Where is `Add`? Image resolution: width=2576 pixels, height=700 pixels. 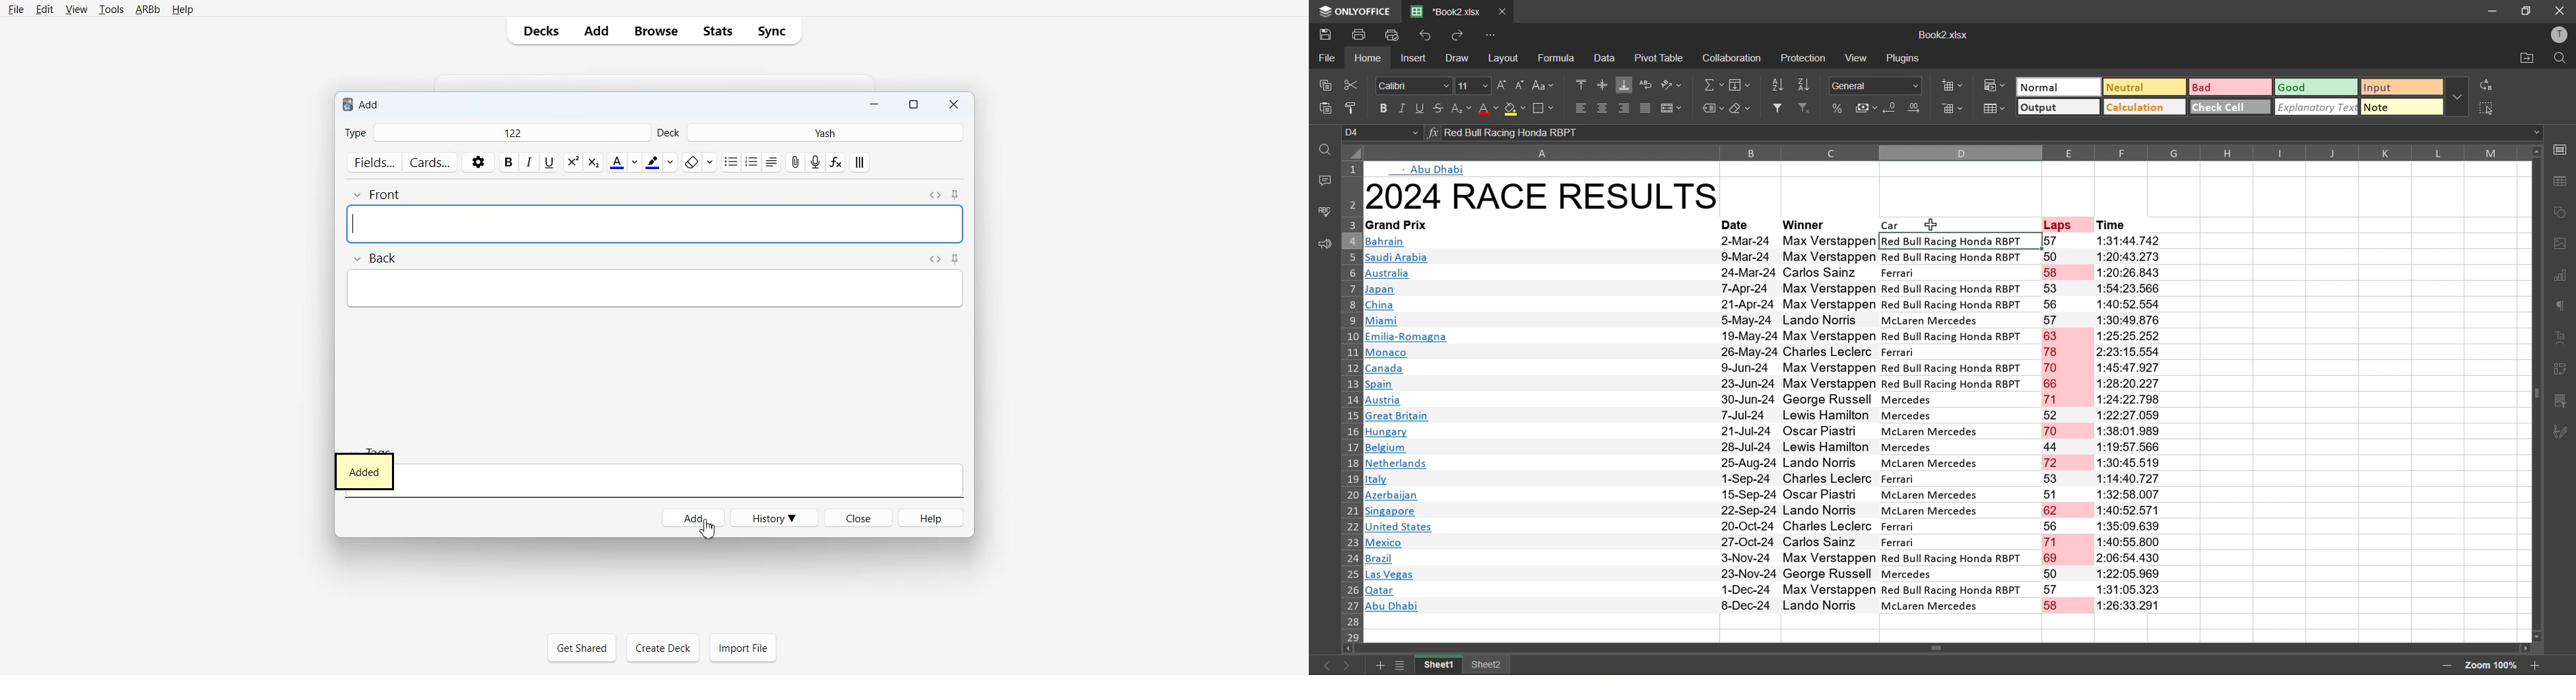 Add is located at coordinates (597, 31).